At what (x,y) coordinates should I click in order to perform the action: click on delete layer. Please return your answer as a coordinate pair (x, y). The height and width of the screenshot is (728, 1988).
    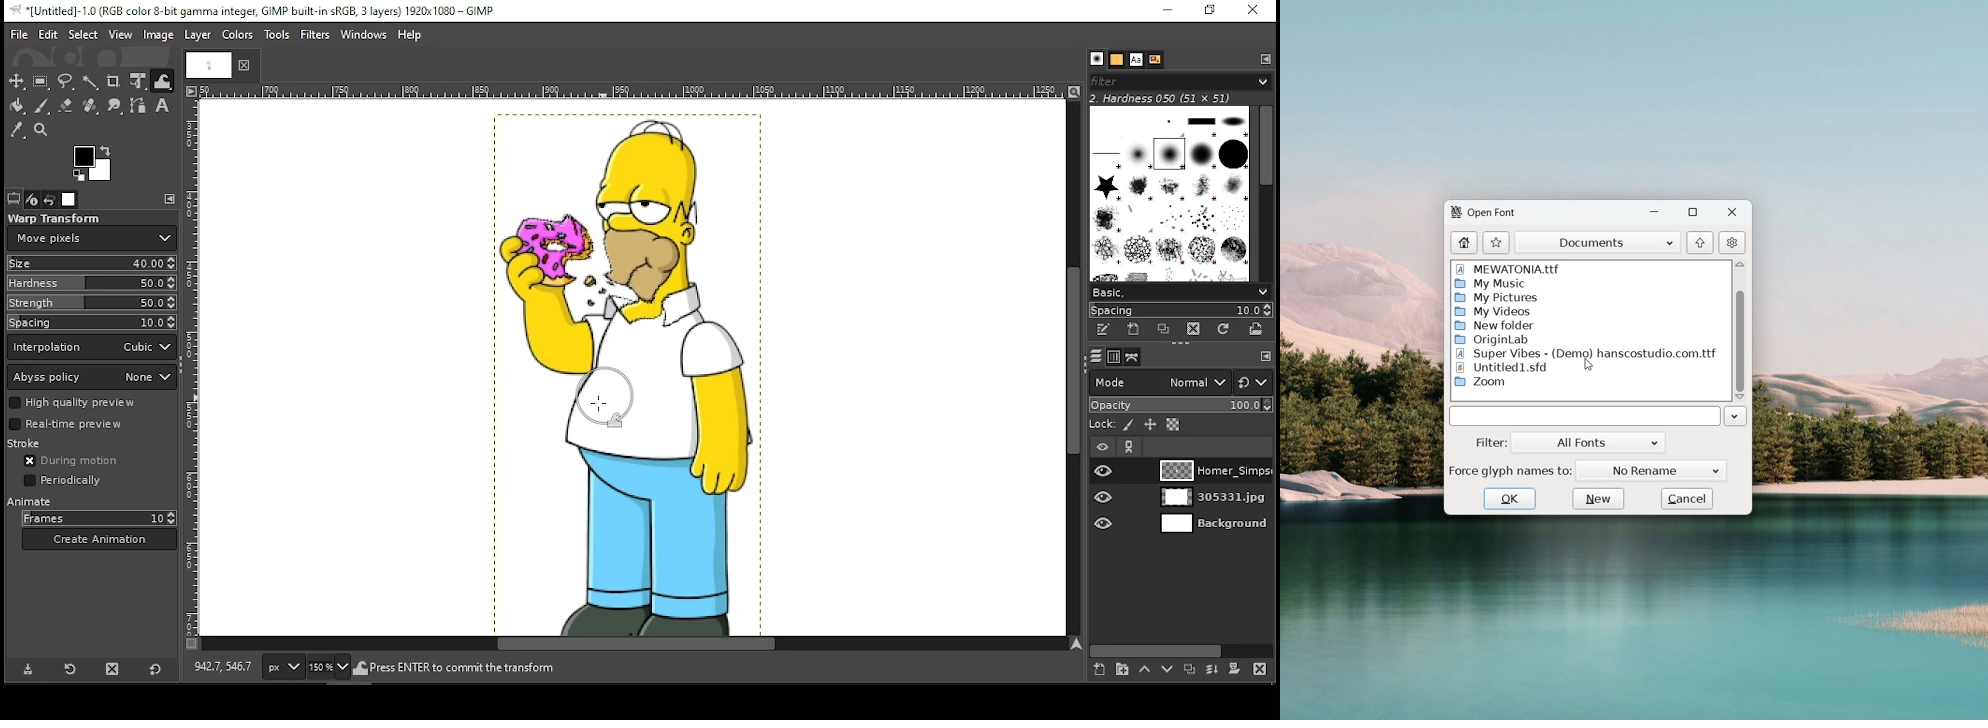
    Looking at the image, I should click on (1261, 671).